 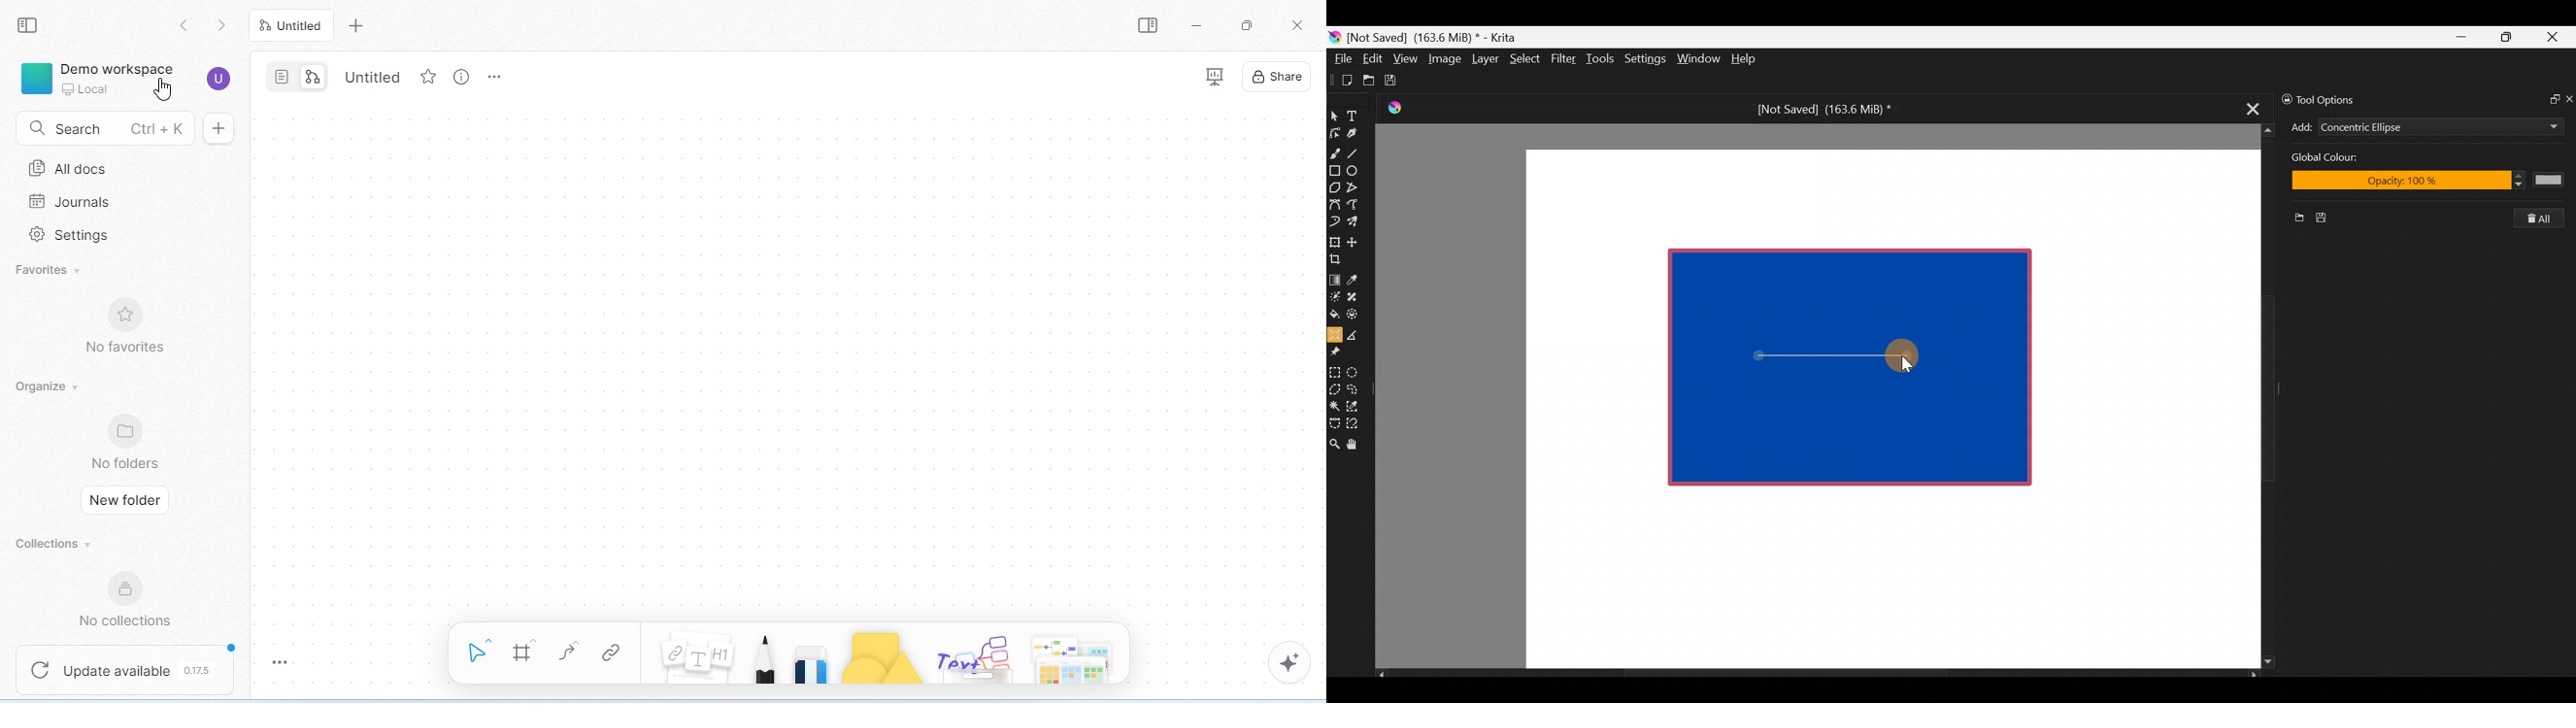 I want to click on pencil, so click(x=767, y=656).